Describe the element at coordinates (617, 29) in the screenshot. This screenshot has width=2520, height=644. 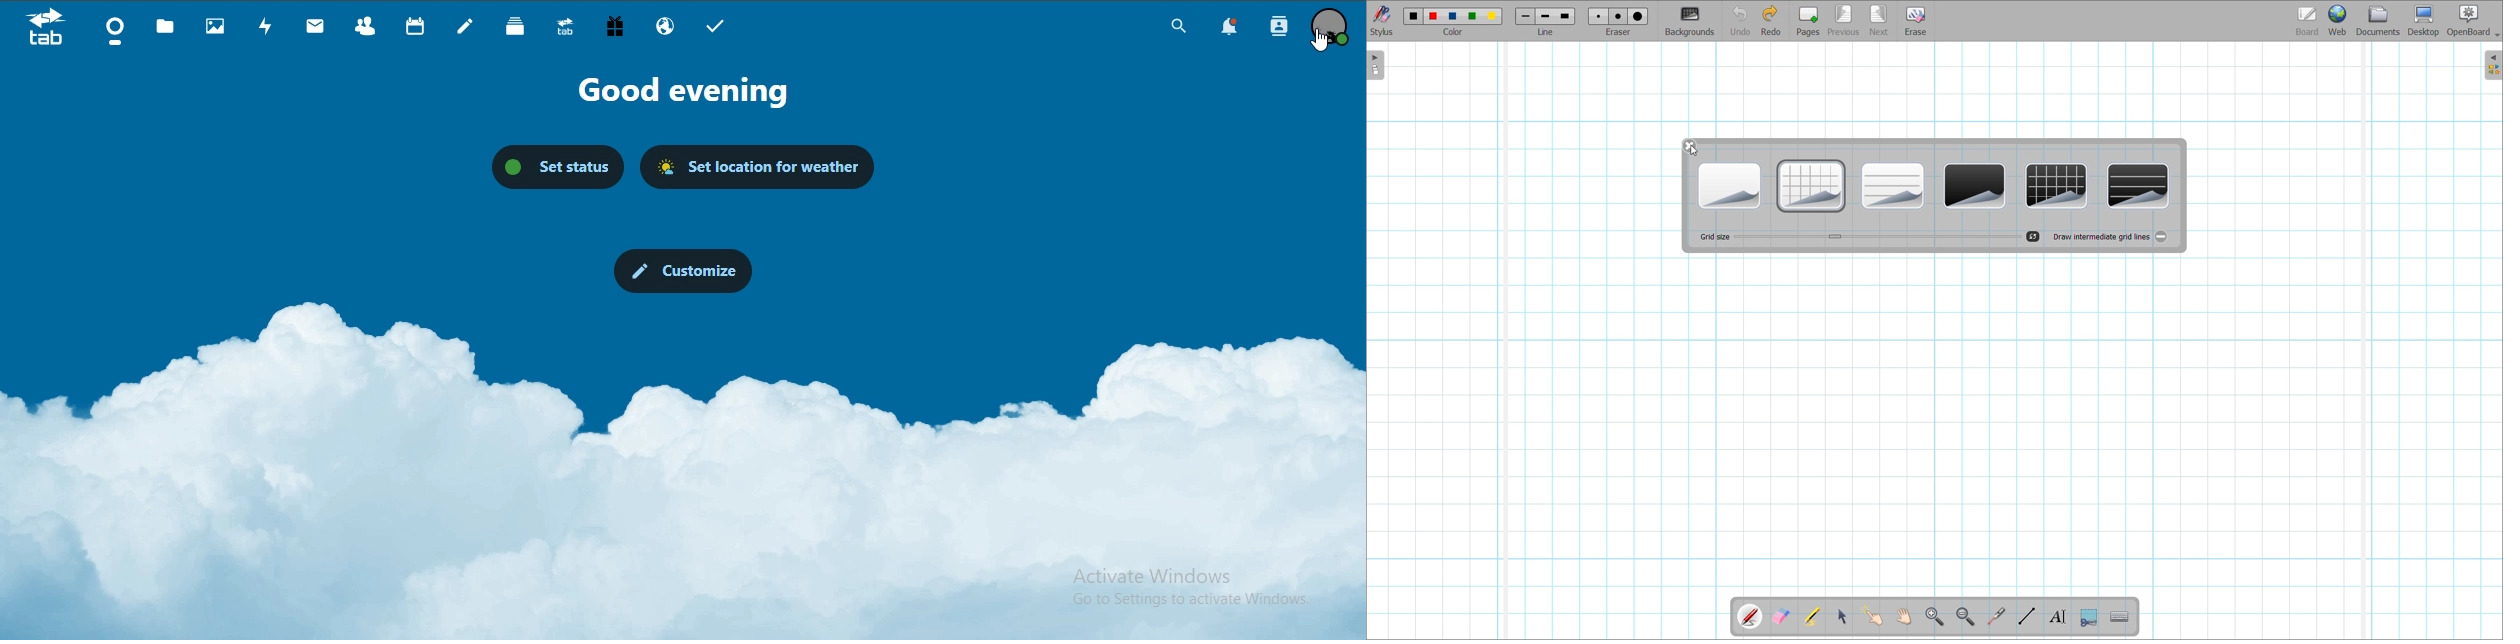
I see `free trial` at that location.